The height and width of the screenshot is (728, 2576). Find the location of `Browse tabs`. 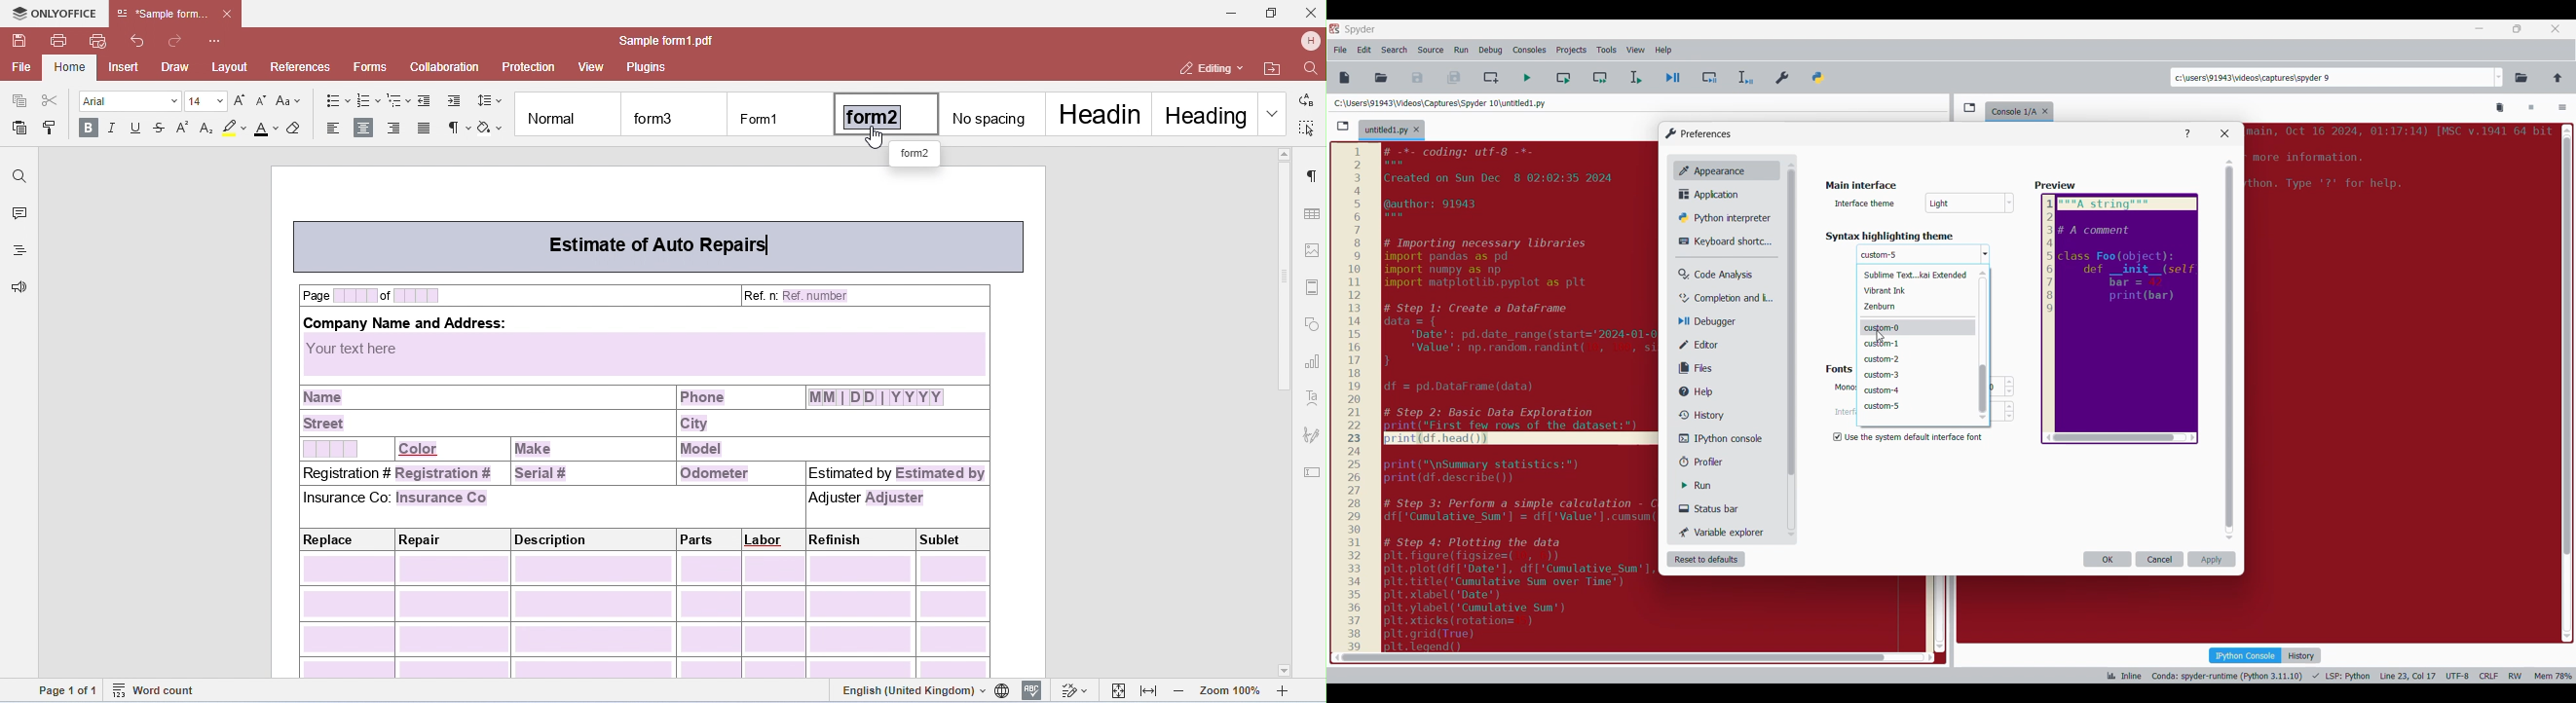

Browse tabs is located at coordinates (1970, 107).